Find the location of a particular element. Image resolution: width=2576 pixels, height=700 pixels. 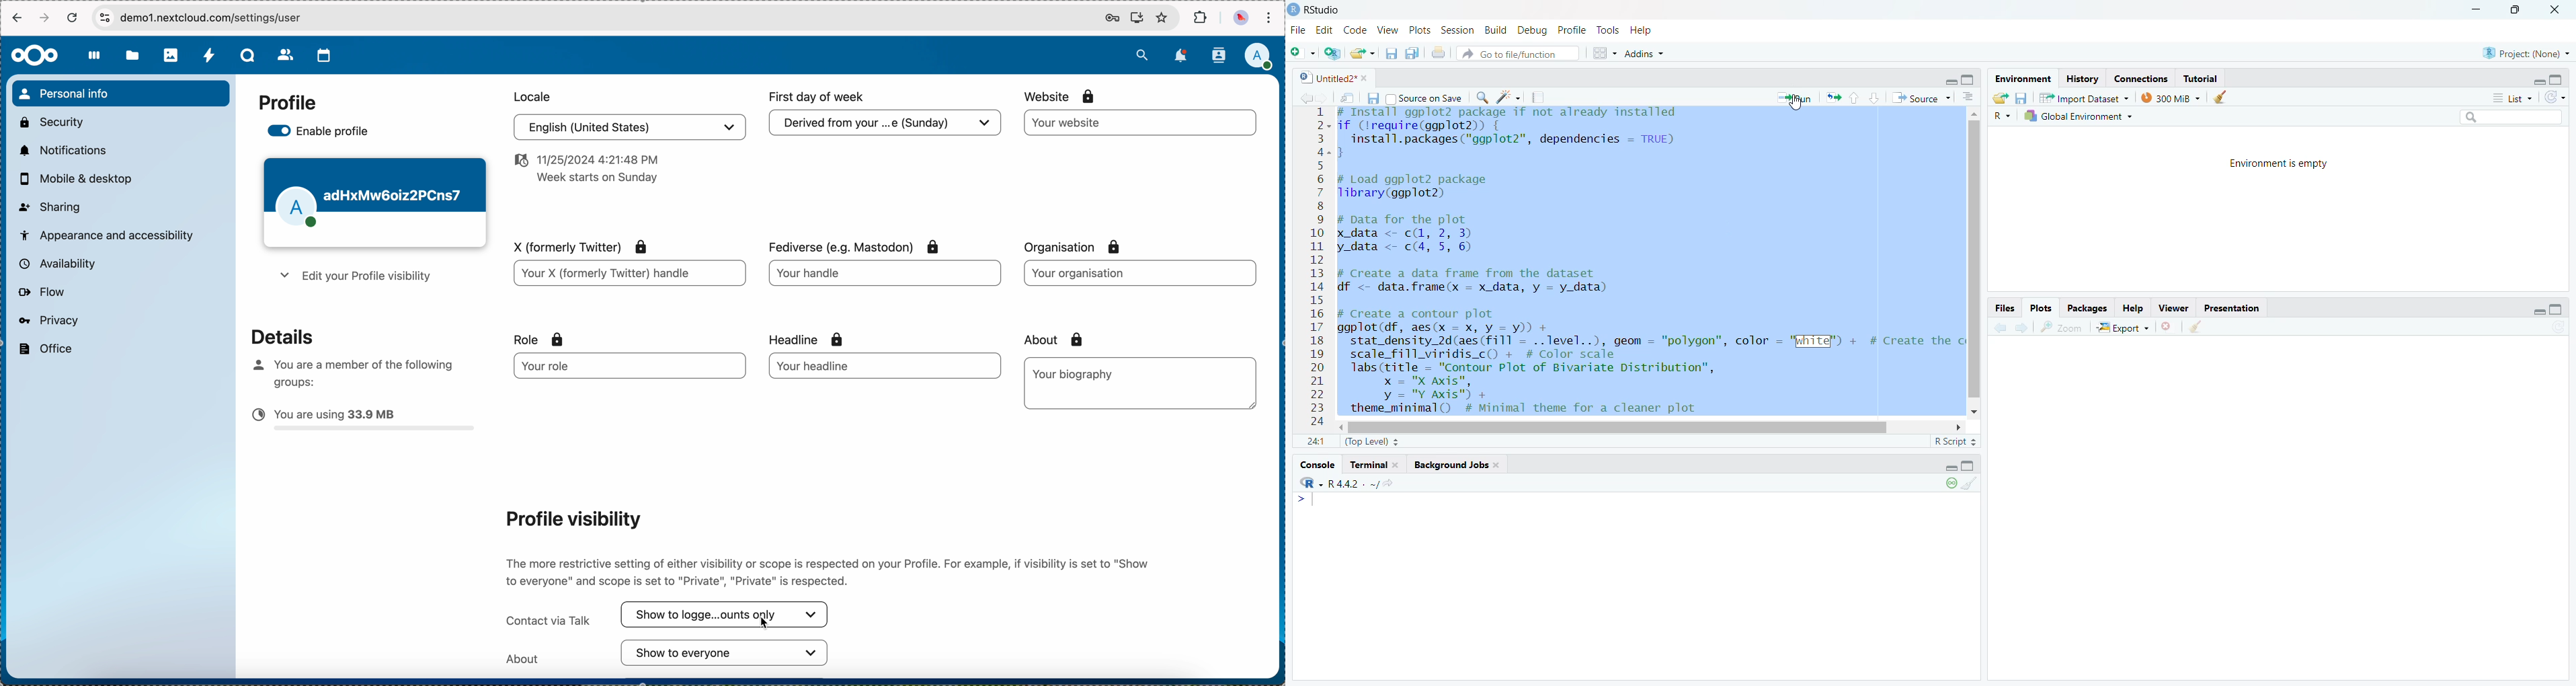

clear console is located at coordinates (1970, 485).